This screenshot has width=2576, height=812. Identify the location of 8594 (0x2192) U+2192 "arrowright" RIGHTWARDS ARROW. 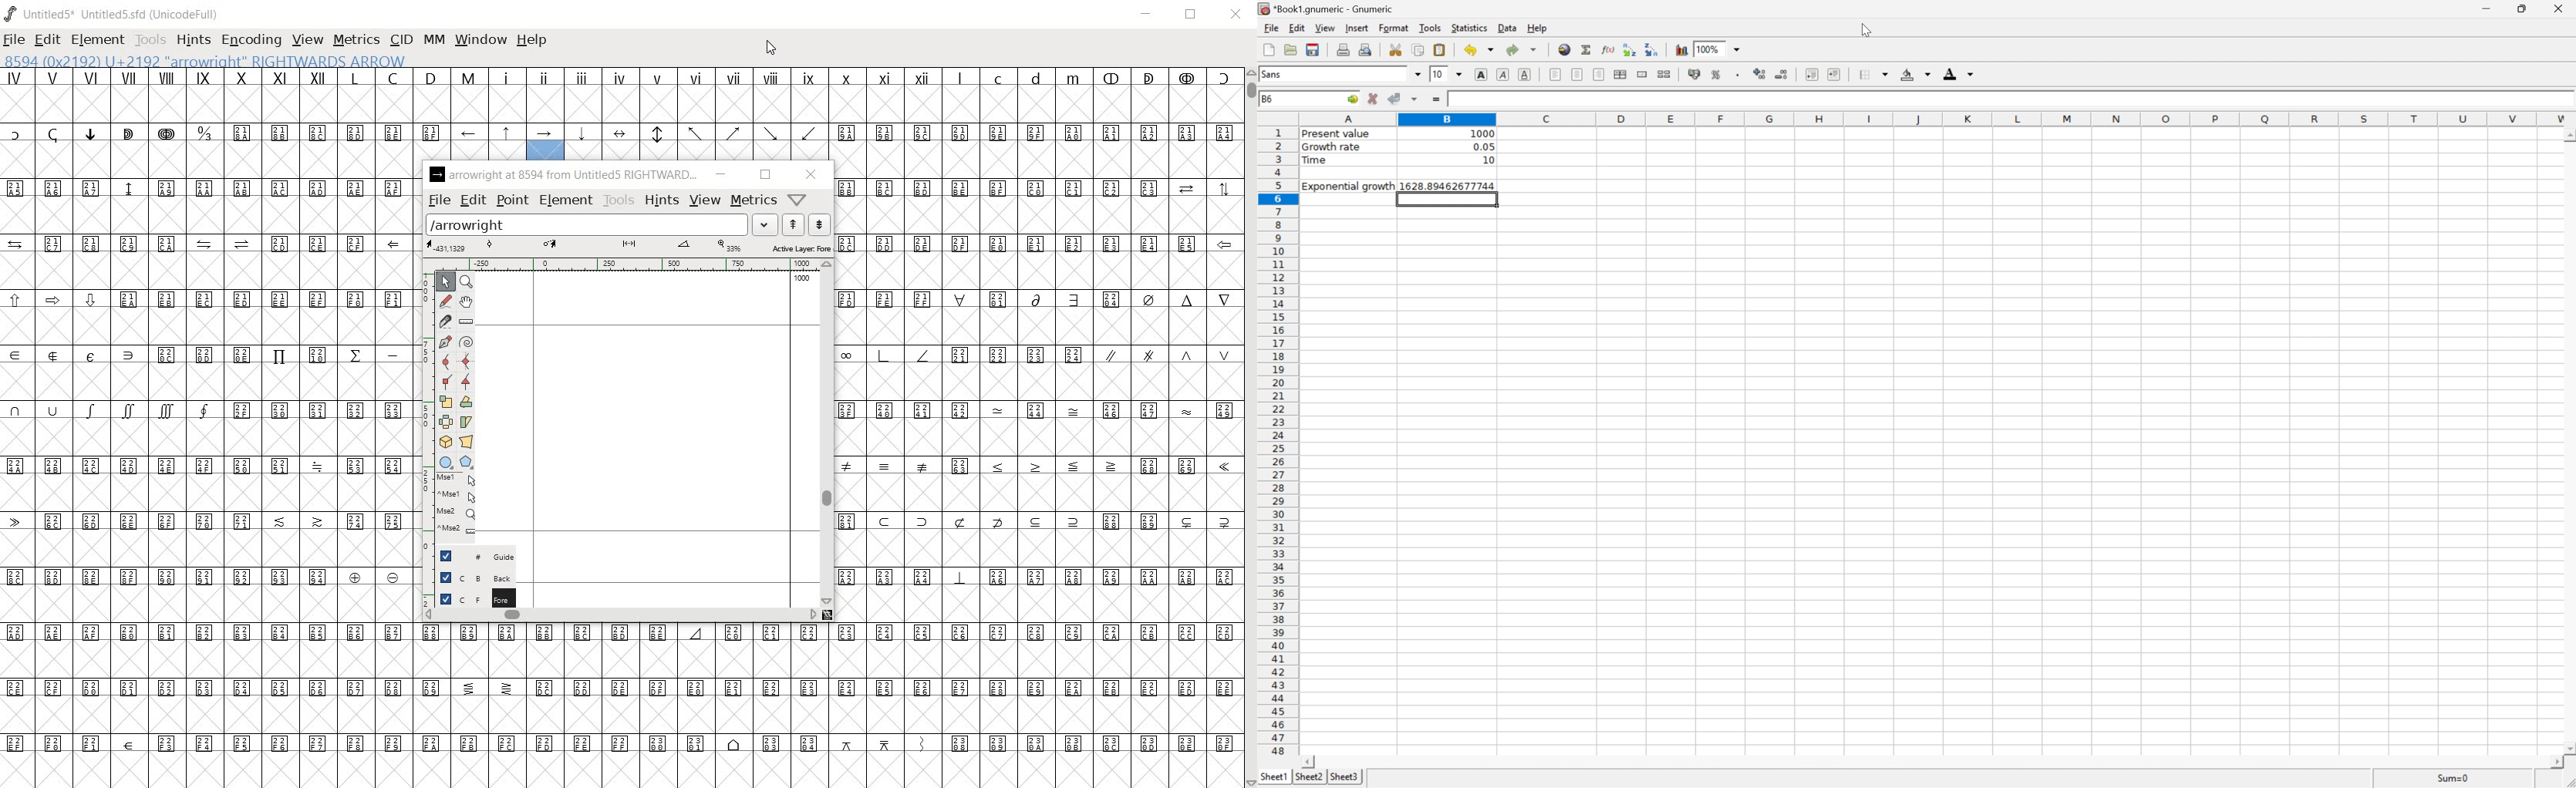
(545, 143).